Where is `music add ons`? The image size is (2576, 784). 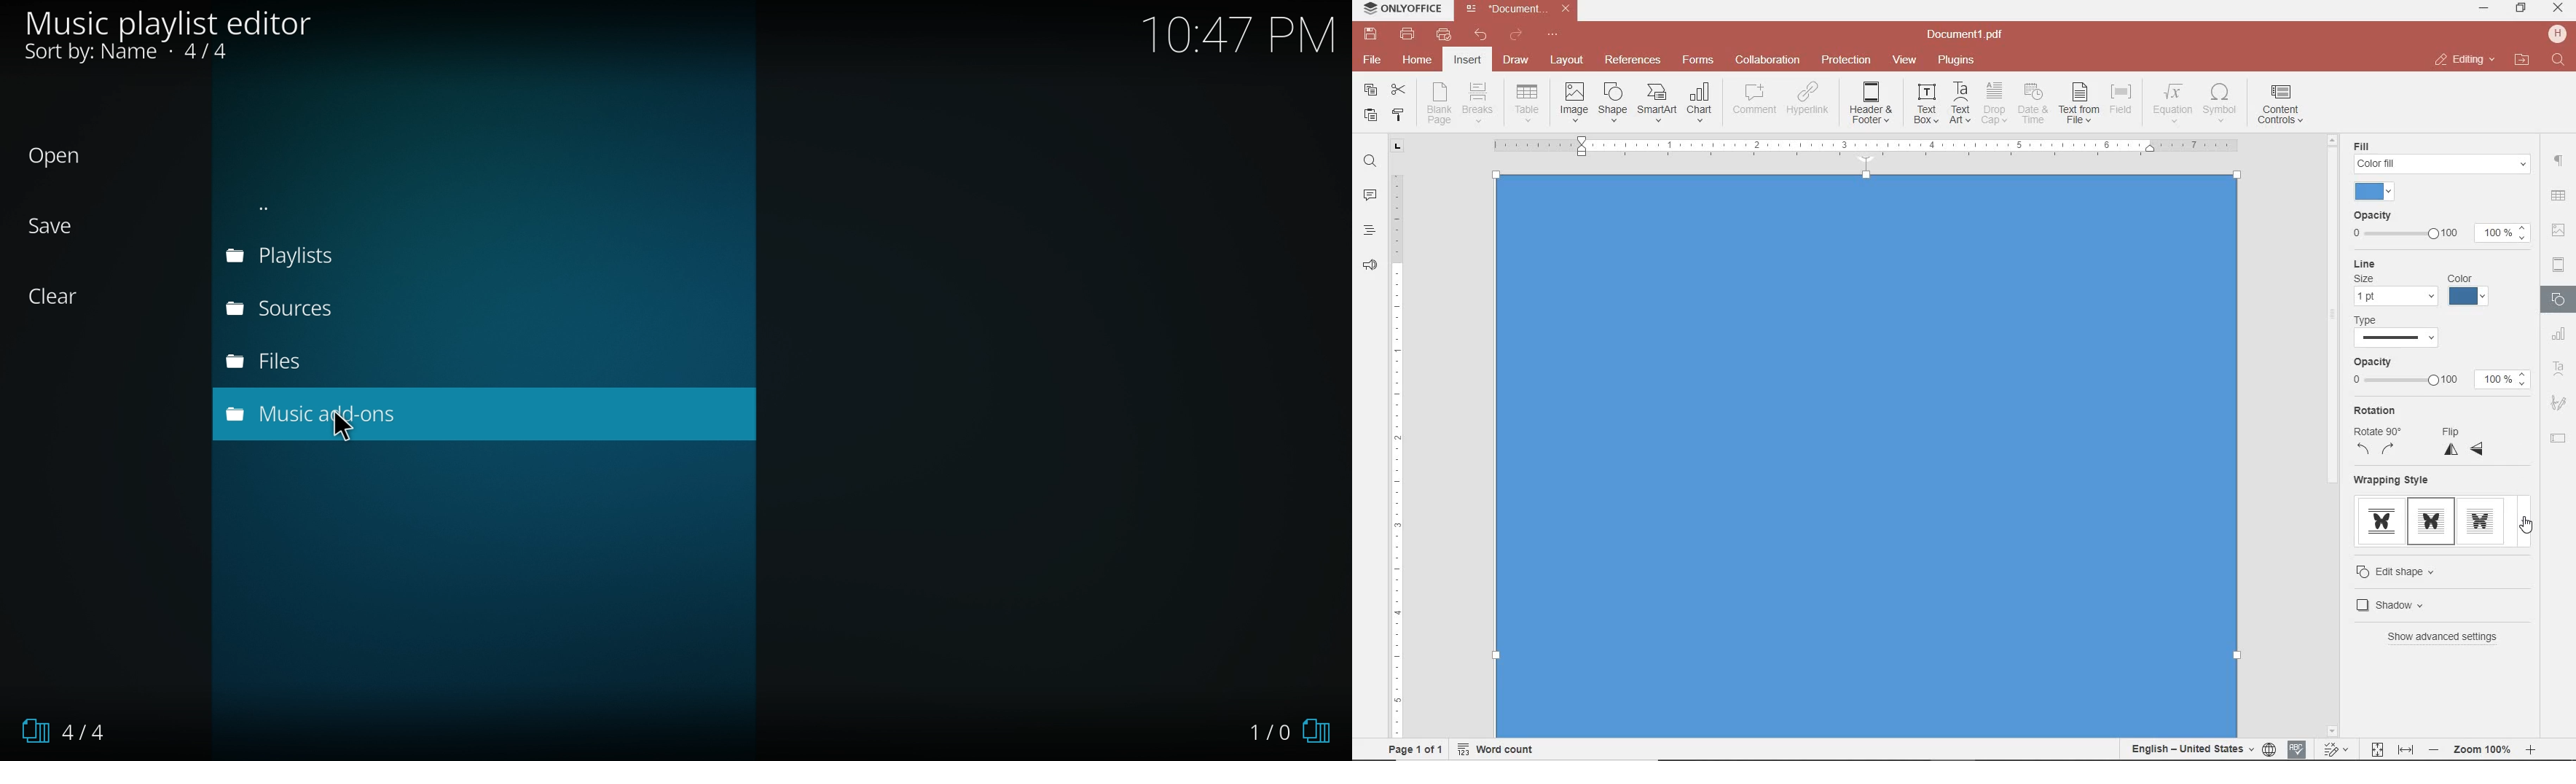
music add ons is located at coordinates (275, 414).